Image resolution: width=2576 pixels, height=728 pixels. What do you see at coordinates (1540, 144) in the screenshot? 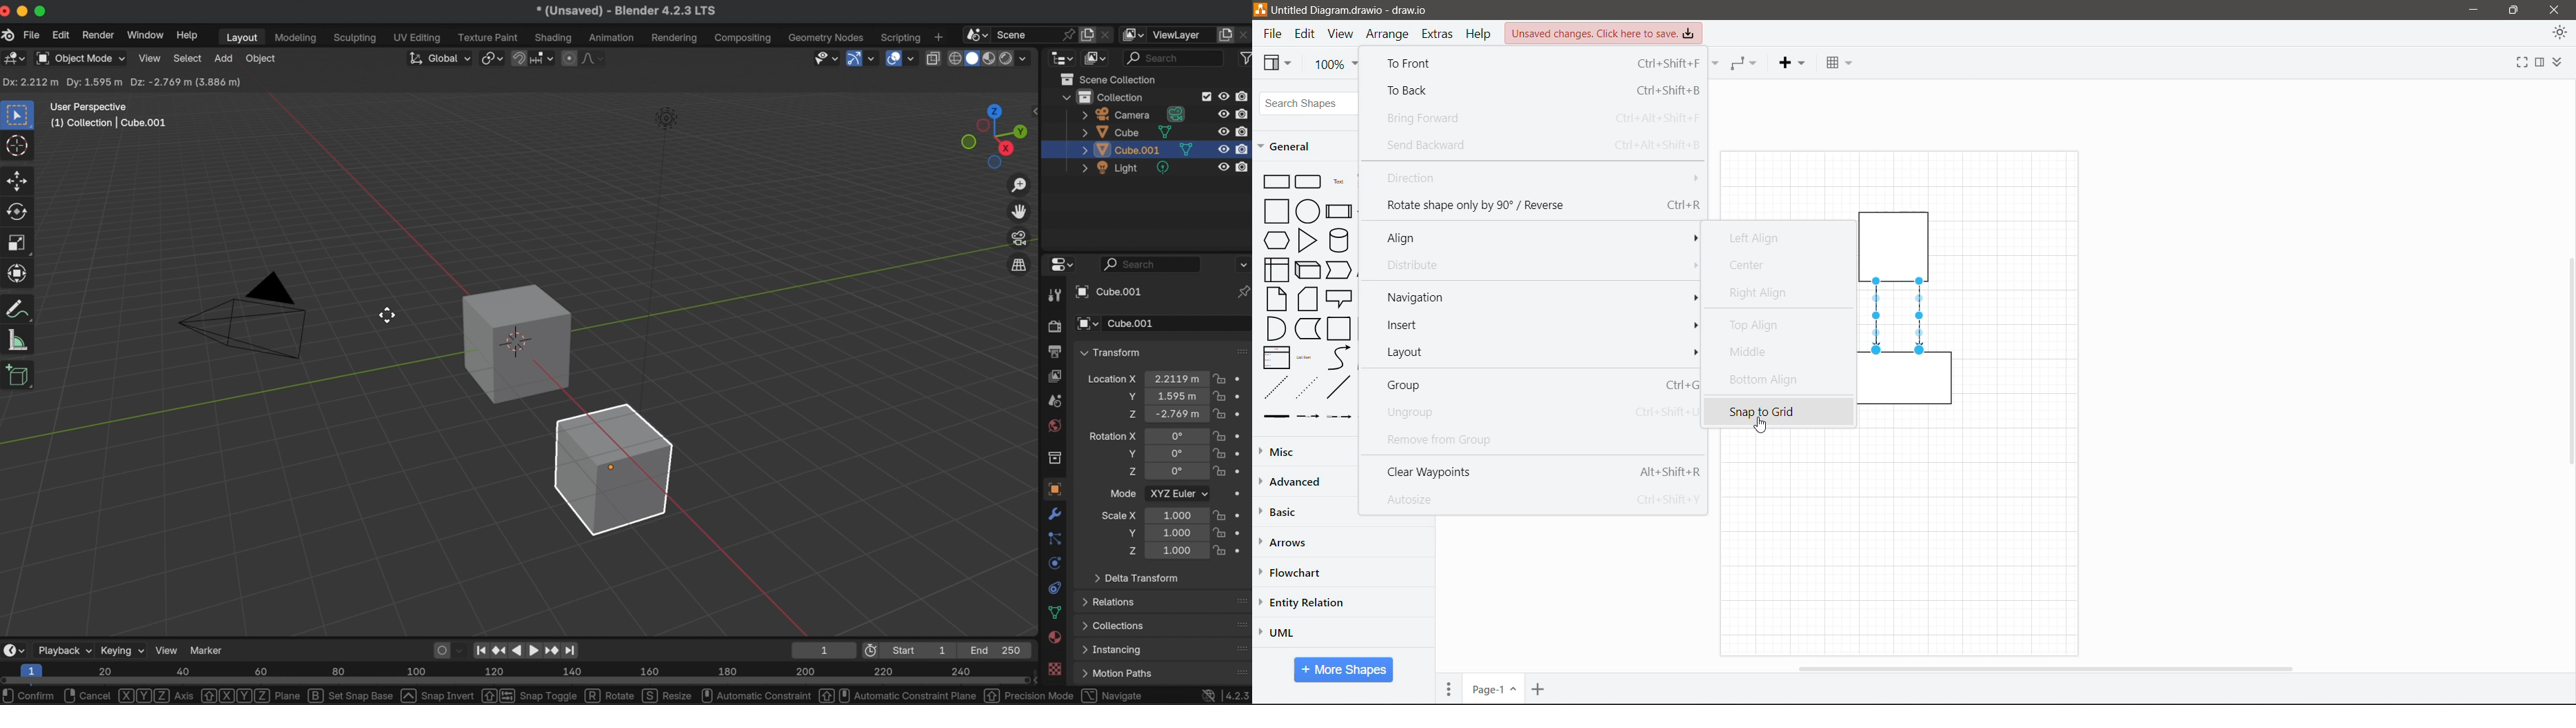
I see `Send Backward` at bounding box center [1540, 144].